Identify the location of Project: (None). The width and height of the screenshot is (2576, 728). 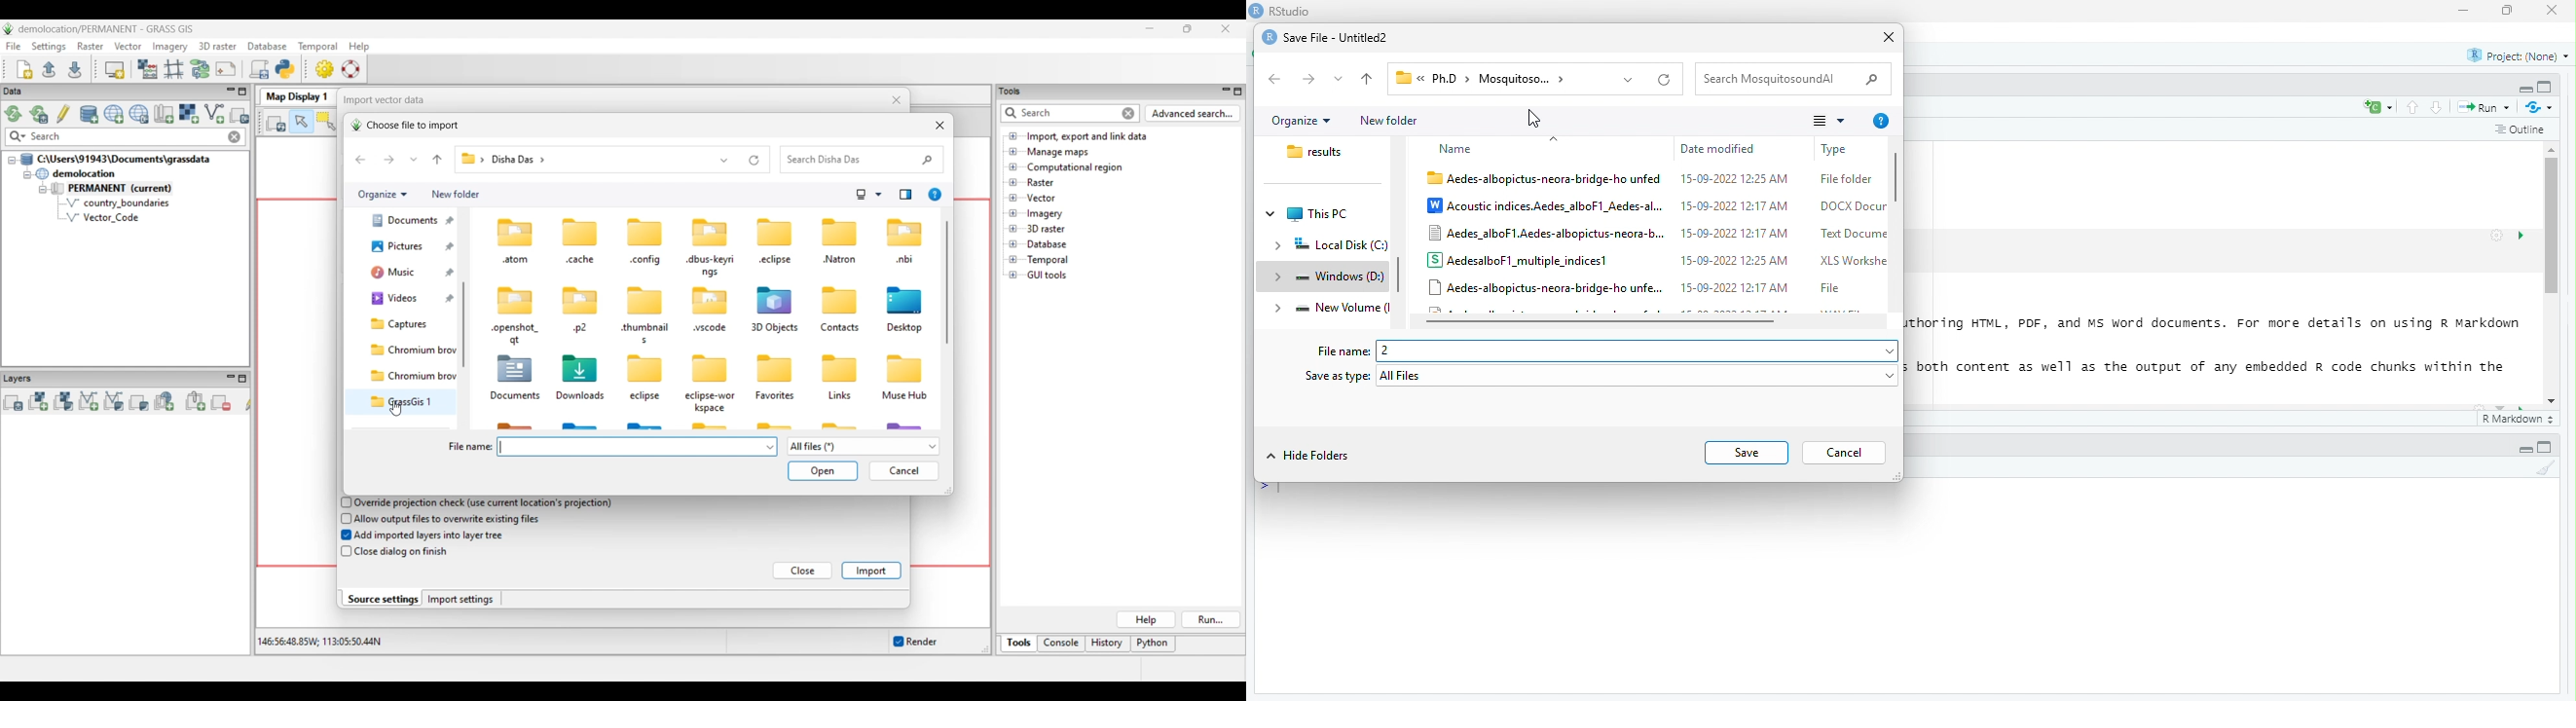
(2519, 56).